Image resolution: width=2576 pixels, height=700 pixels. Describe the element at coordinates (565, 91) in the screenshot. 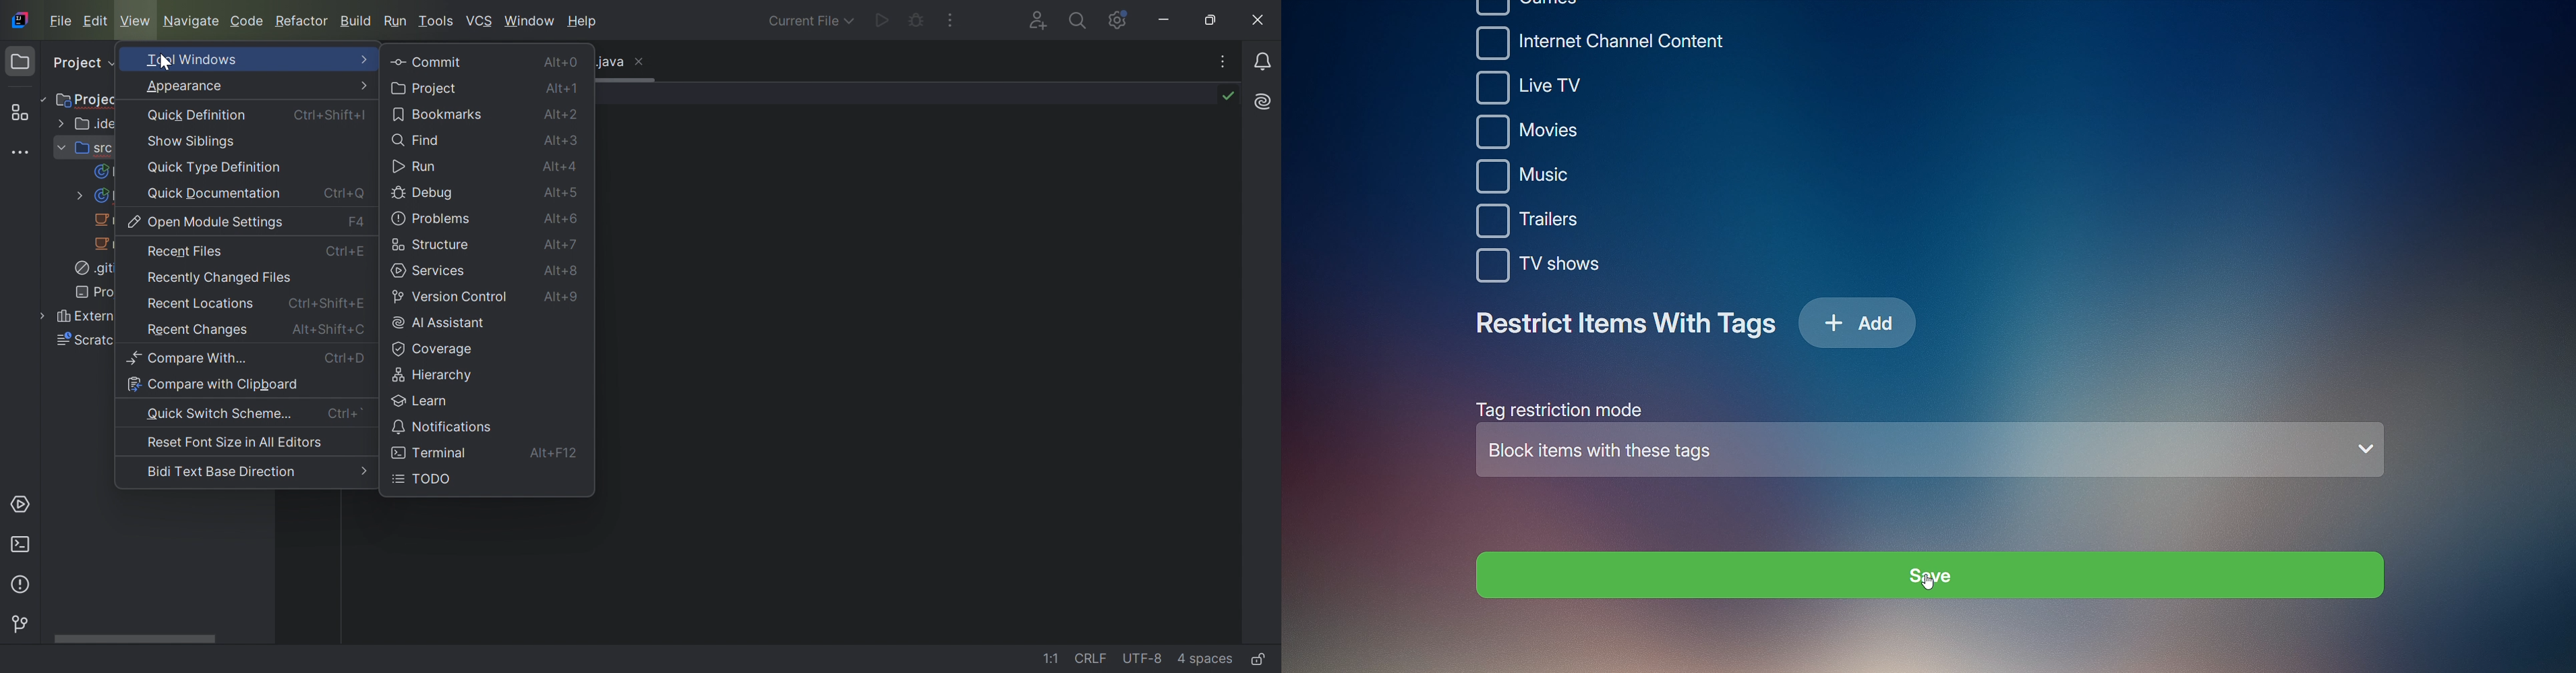

I see `Alt+1` at that location.